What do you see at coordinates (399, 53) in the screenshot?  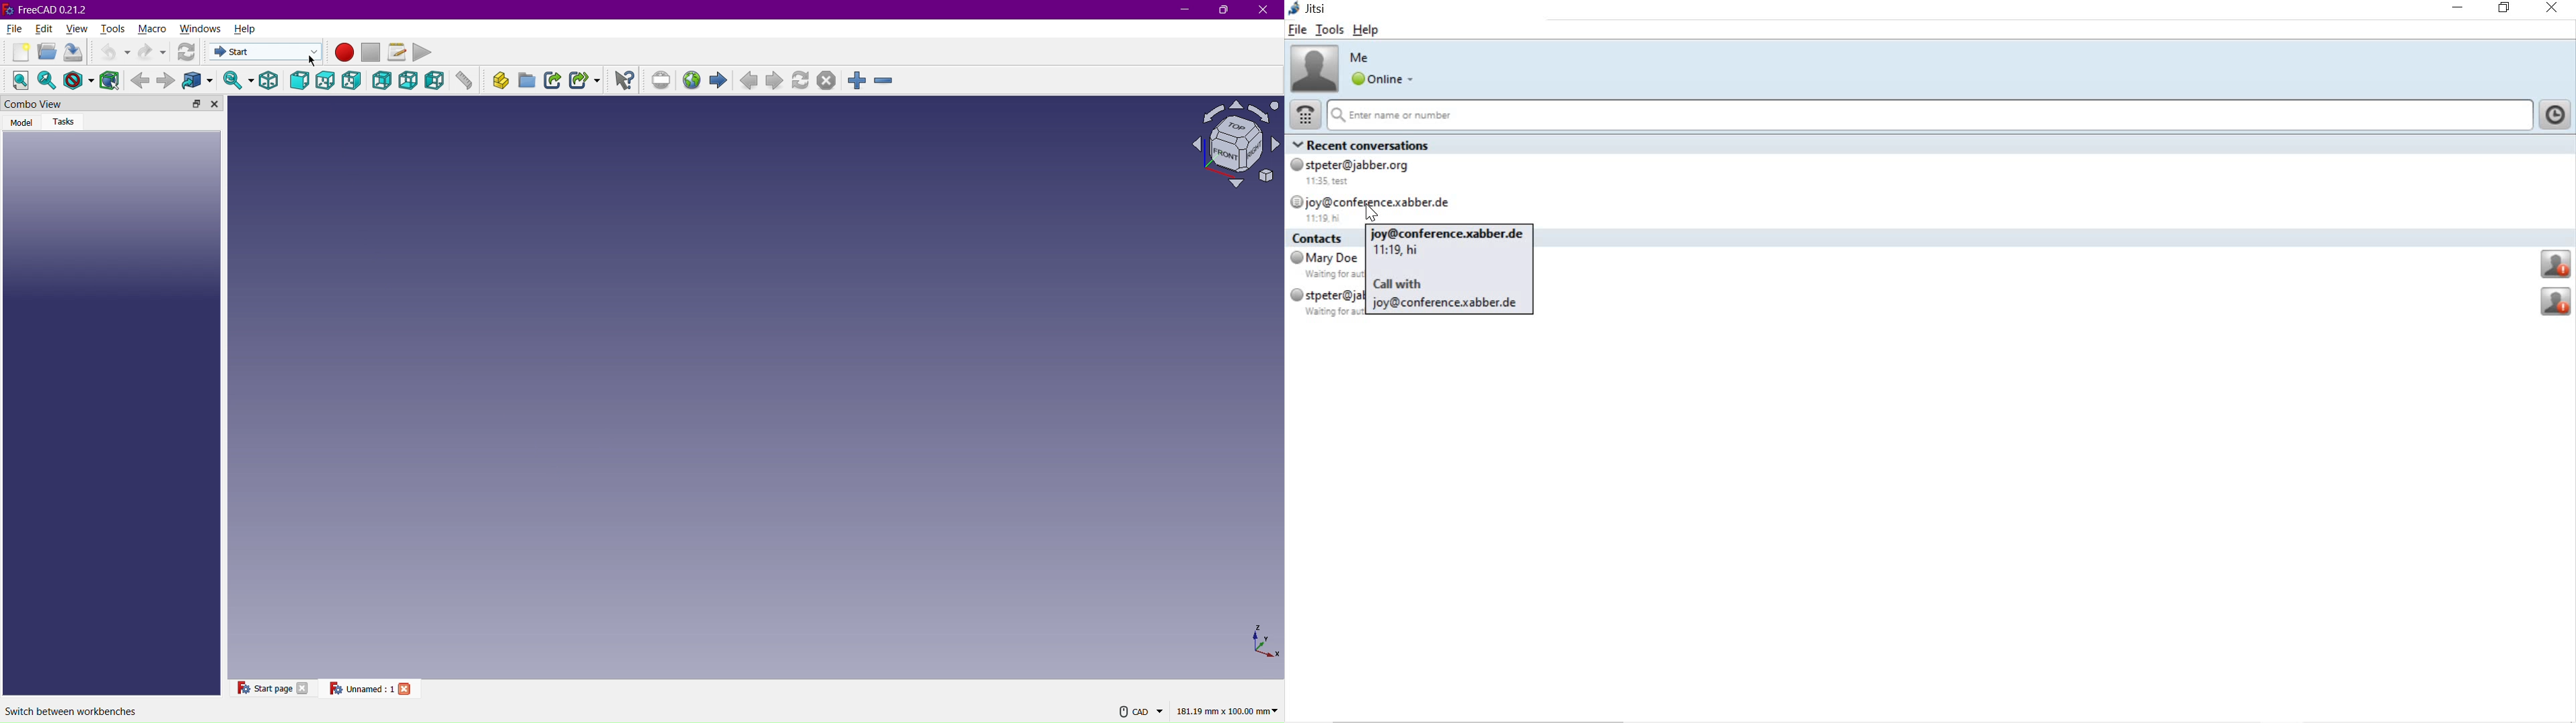 I see `Macros` at bounding box center [399, 53].